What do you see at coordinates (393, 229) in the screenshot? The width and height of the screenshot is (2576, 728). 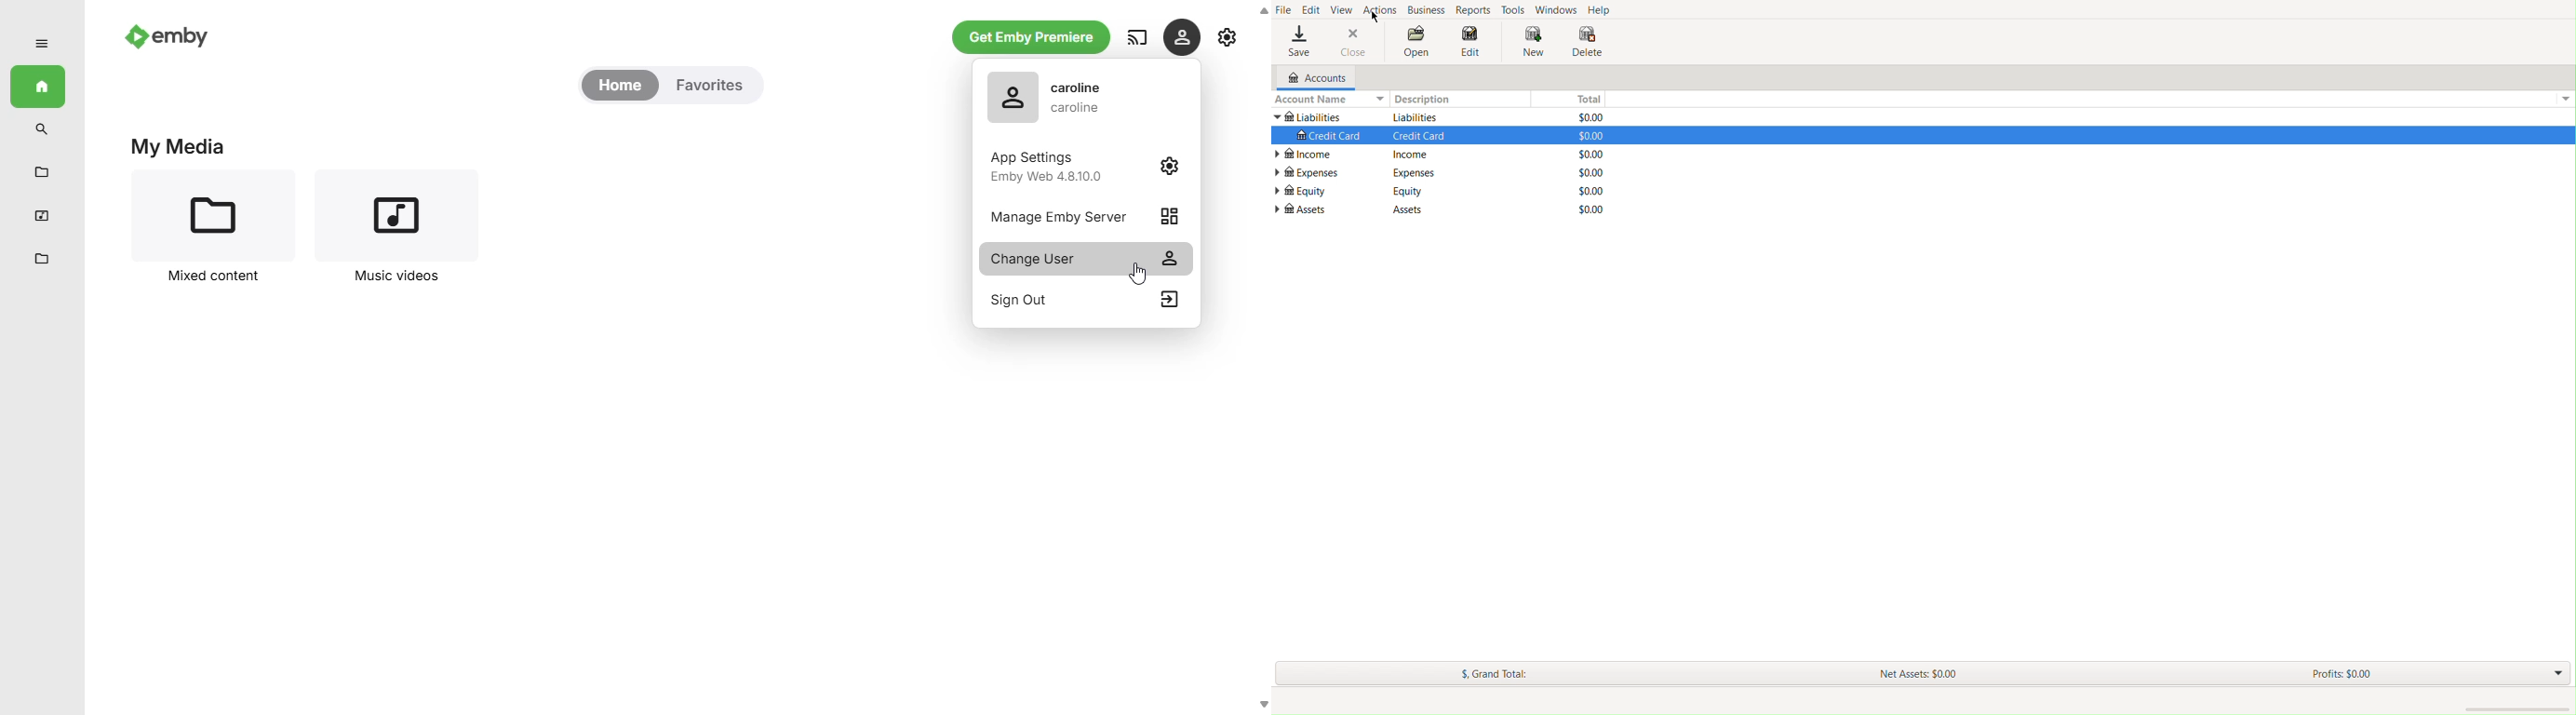 I see `music videos` at bounding box center [393, 229].